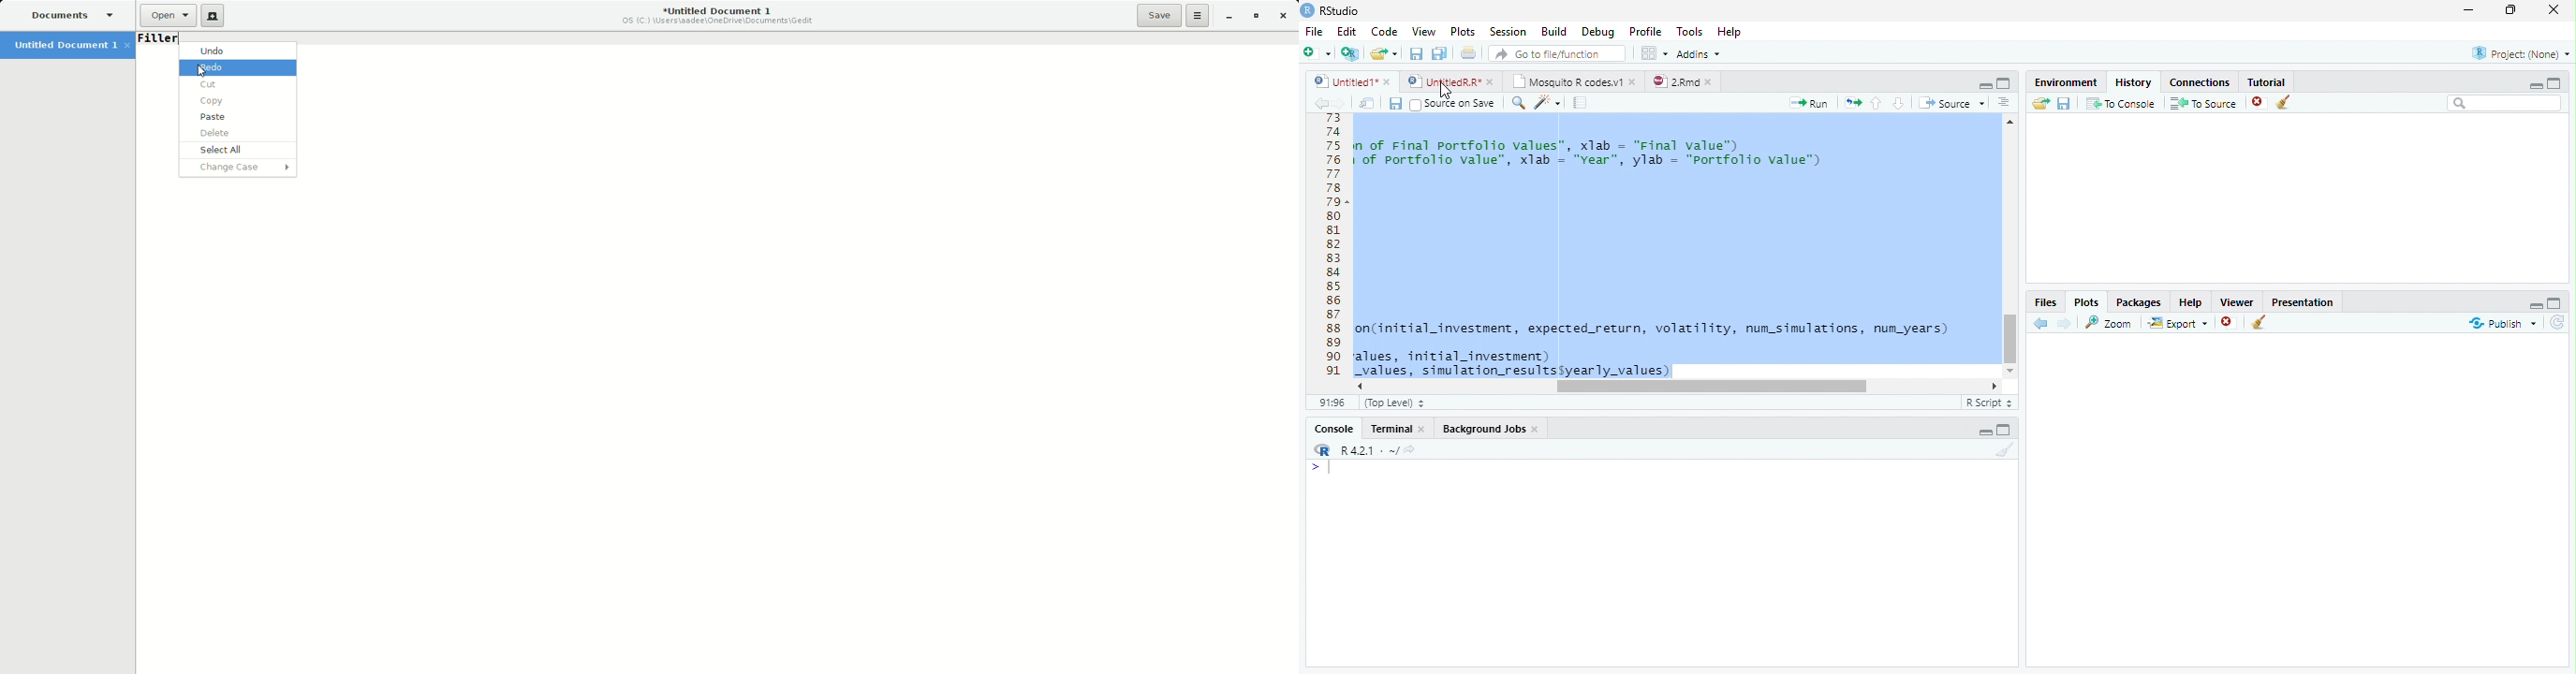 Image resolution: width=2576 pixels, height=700 pixels. I want to click on To Source, so click(2203, 103).